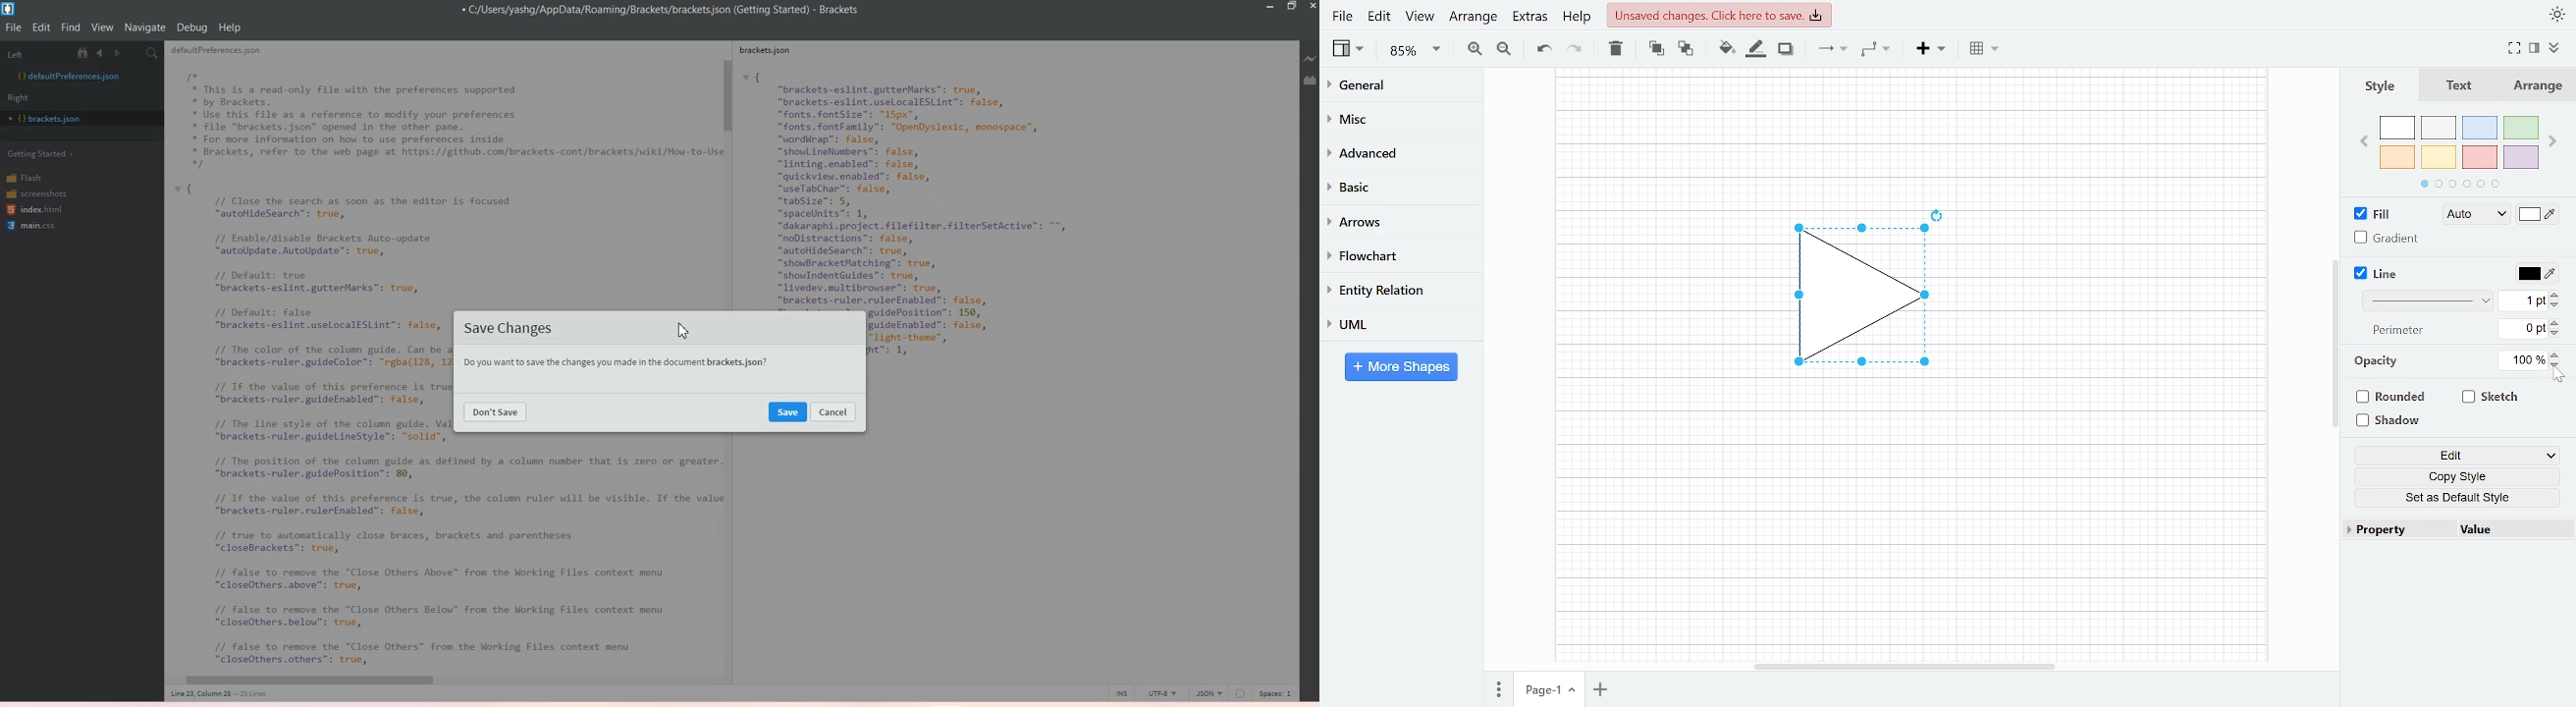 The width and height of the screenshot is (2576, 728). Describe the element at coordinates (2554, 137) in the screenshot. I see `Next` at that location.